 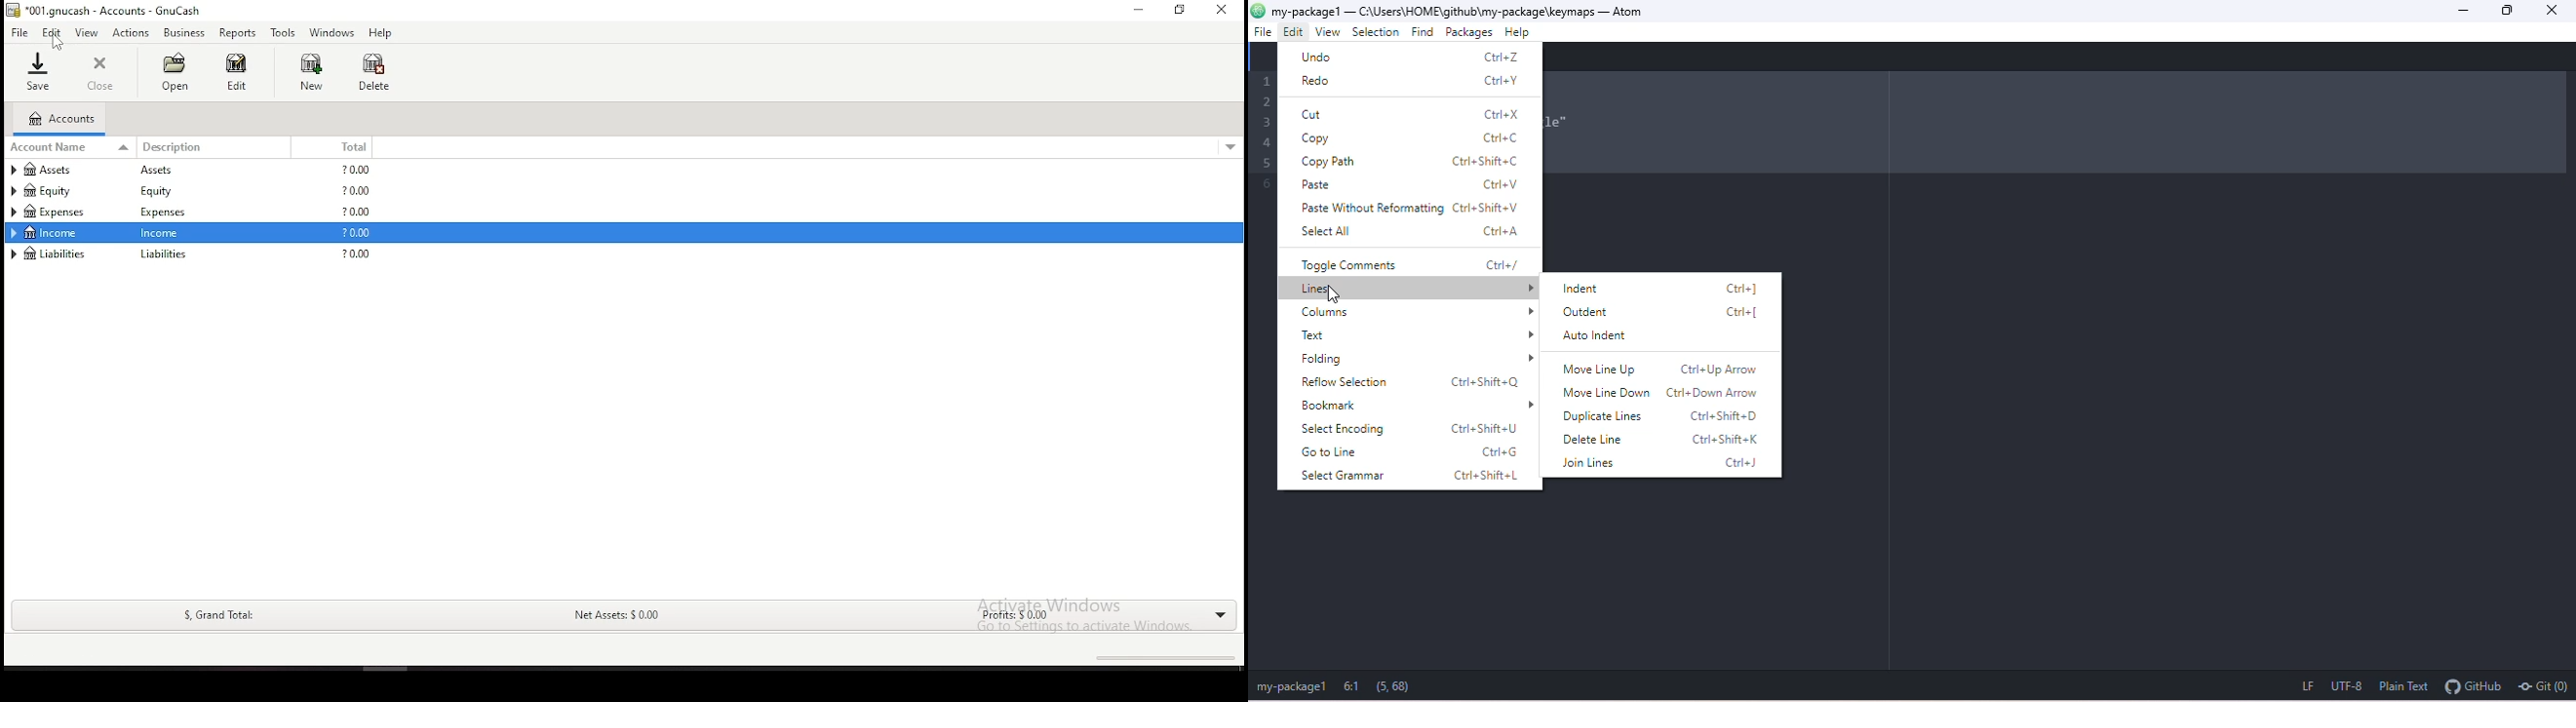 I want to click on Expenses, so click(x=161, y=214).